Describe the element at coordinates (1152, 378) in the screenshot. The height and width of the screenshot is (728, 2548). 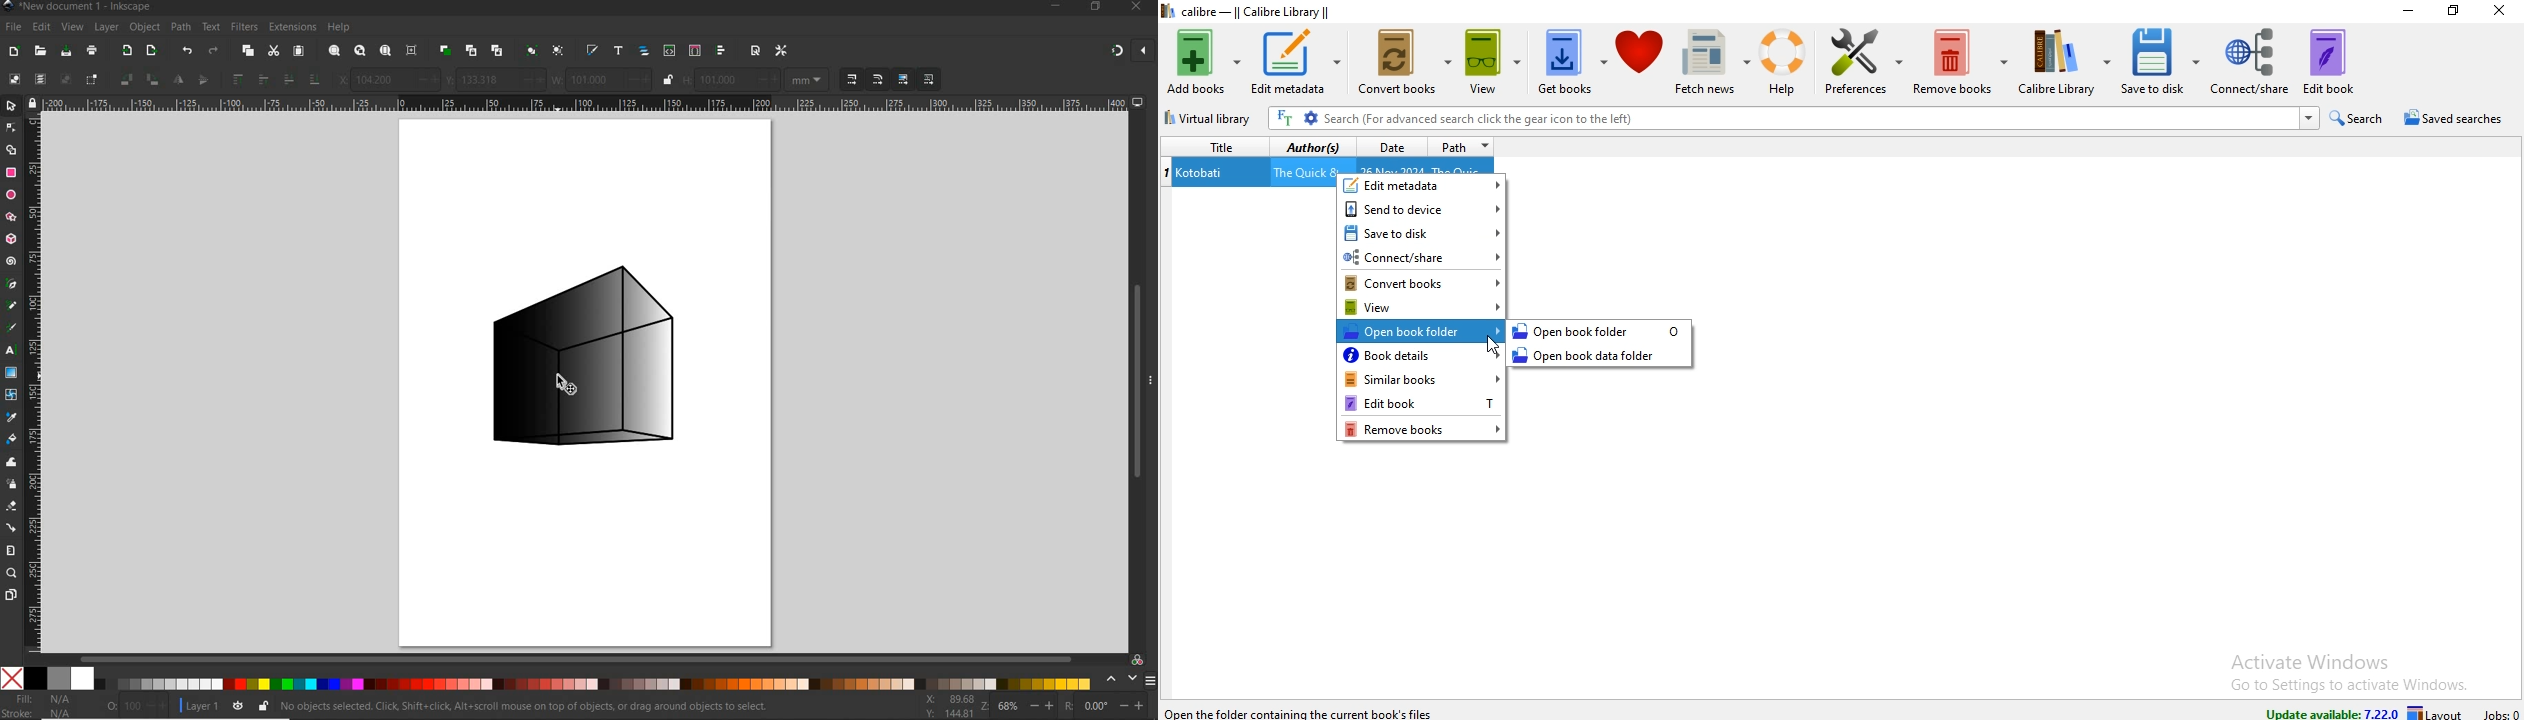
I see `HIDE` at that location.